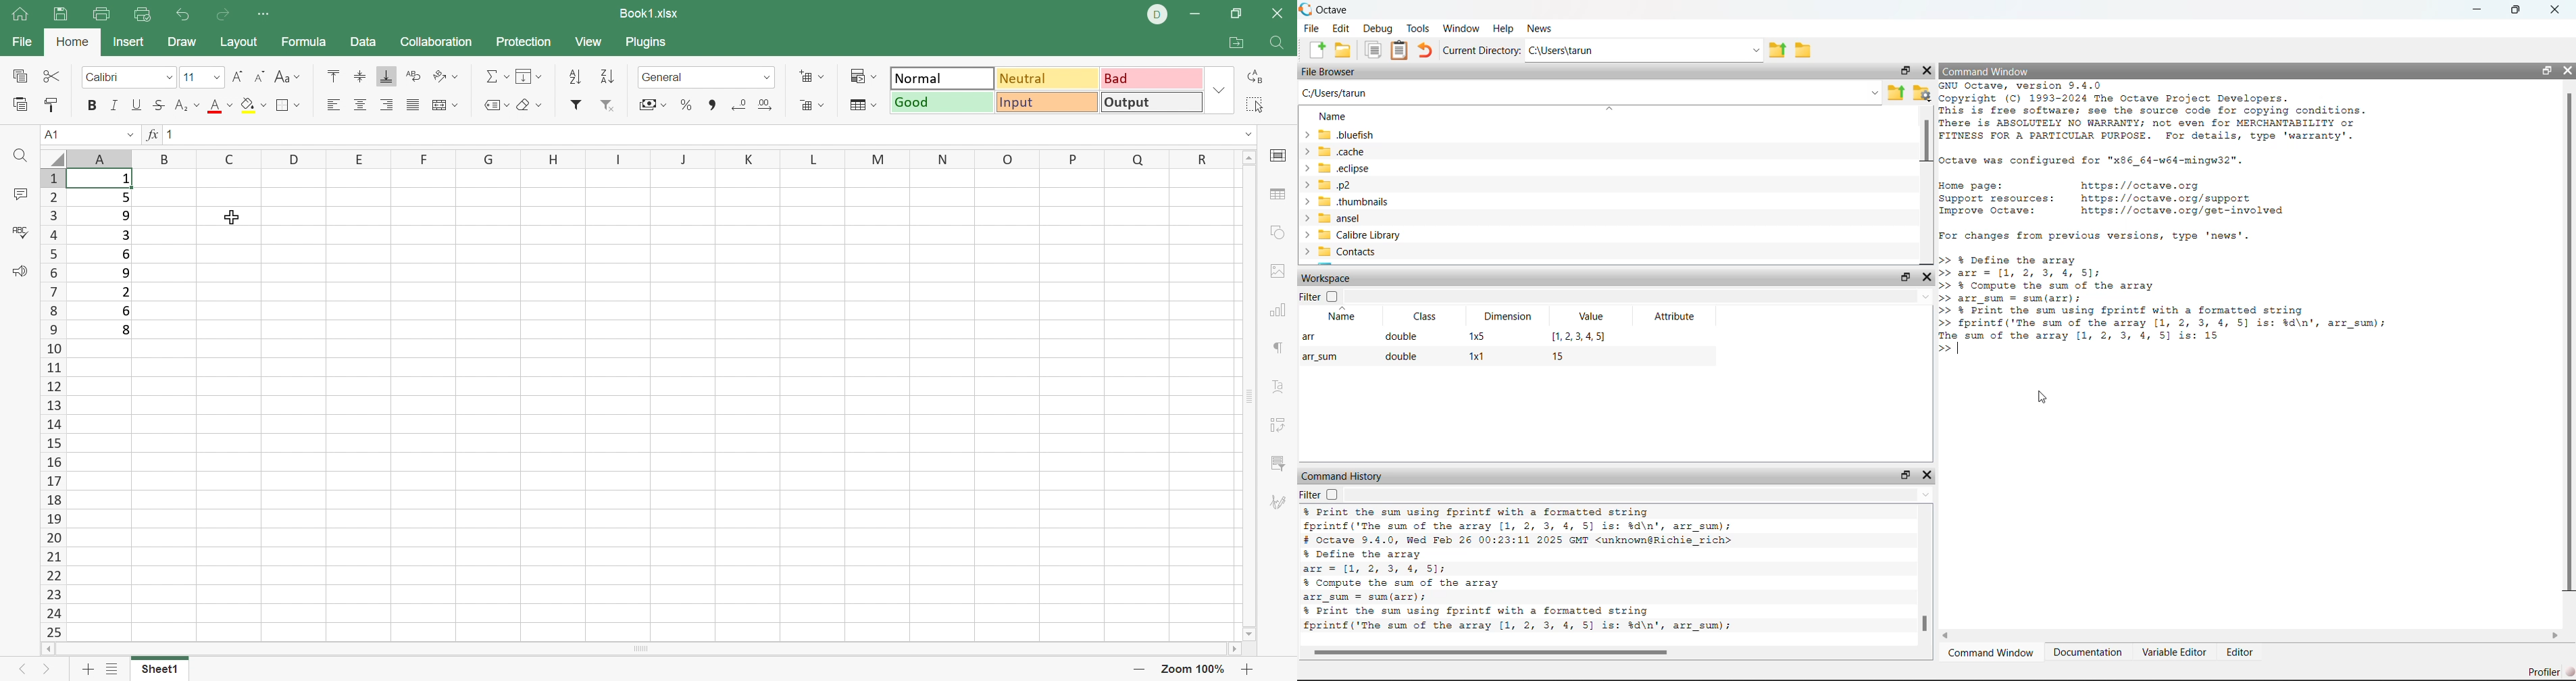 The height and width of the screenshot is (700, 2576). I want to click on Wrap text, so click(411, 77).